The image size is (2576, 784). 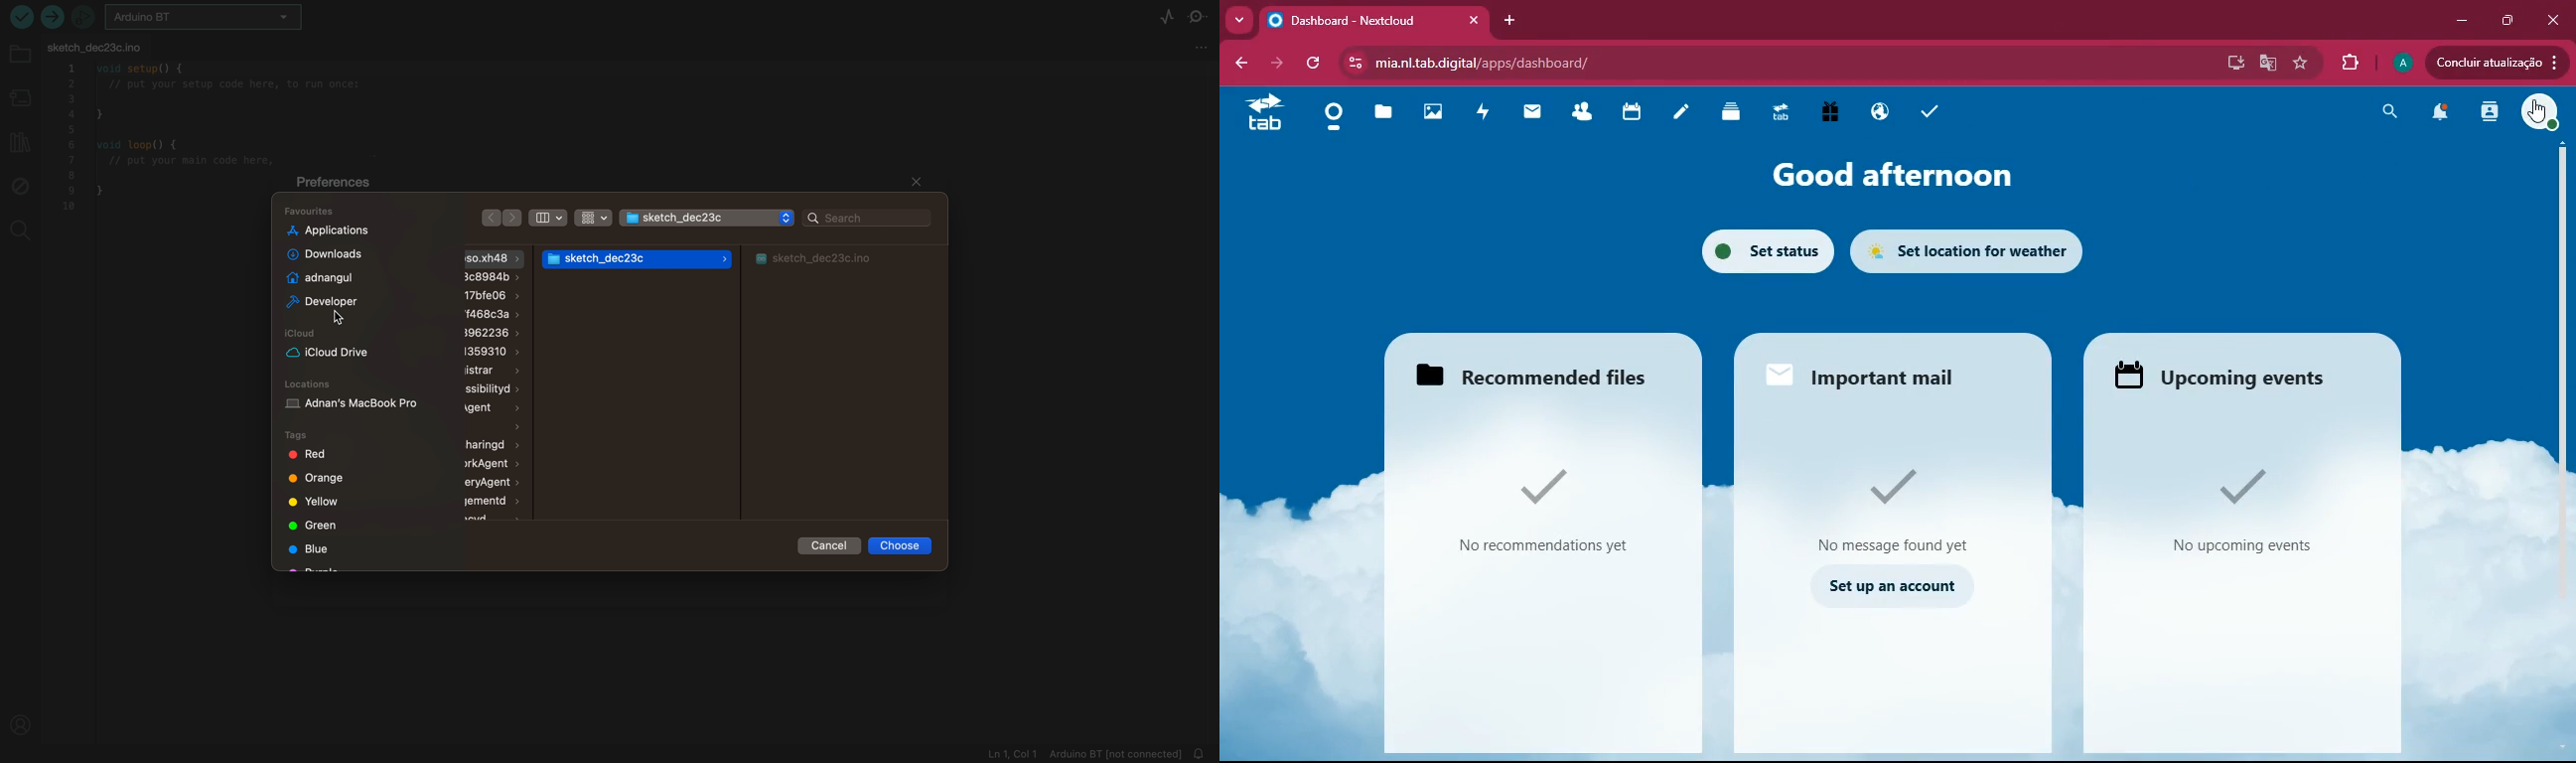 What do you see at coordinates (1361, 22) in the screenshot?
I see `Dashboard - Nextcloud` at bounding box center [1361, 22].